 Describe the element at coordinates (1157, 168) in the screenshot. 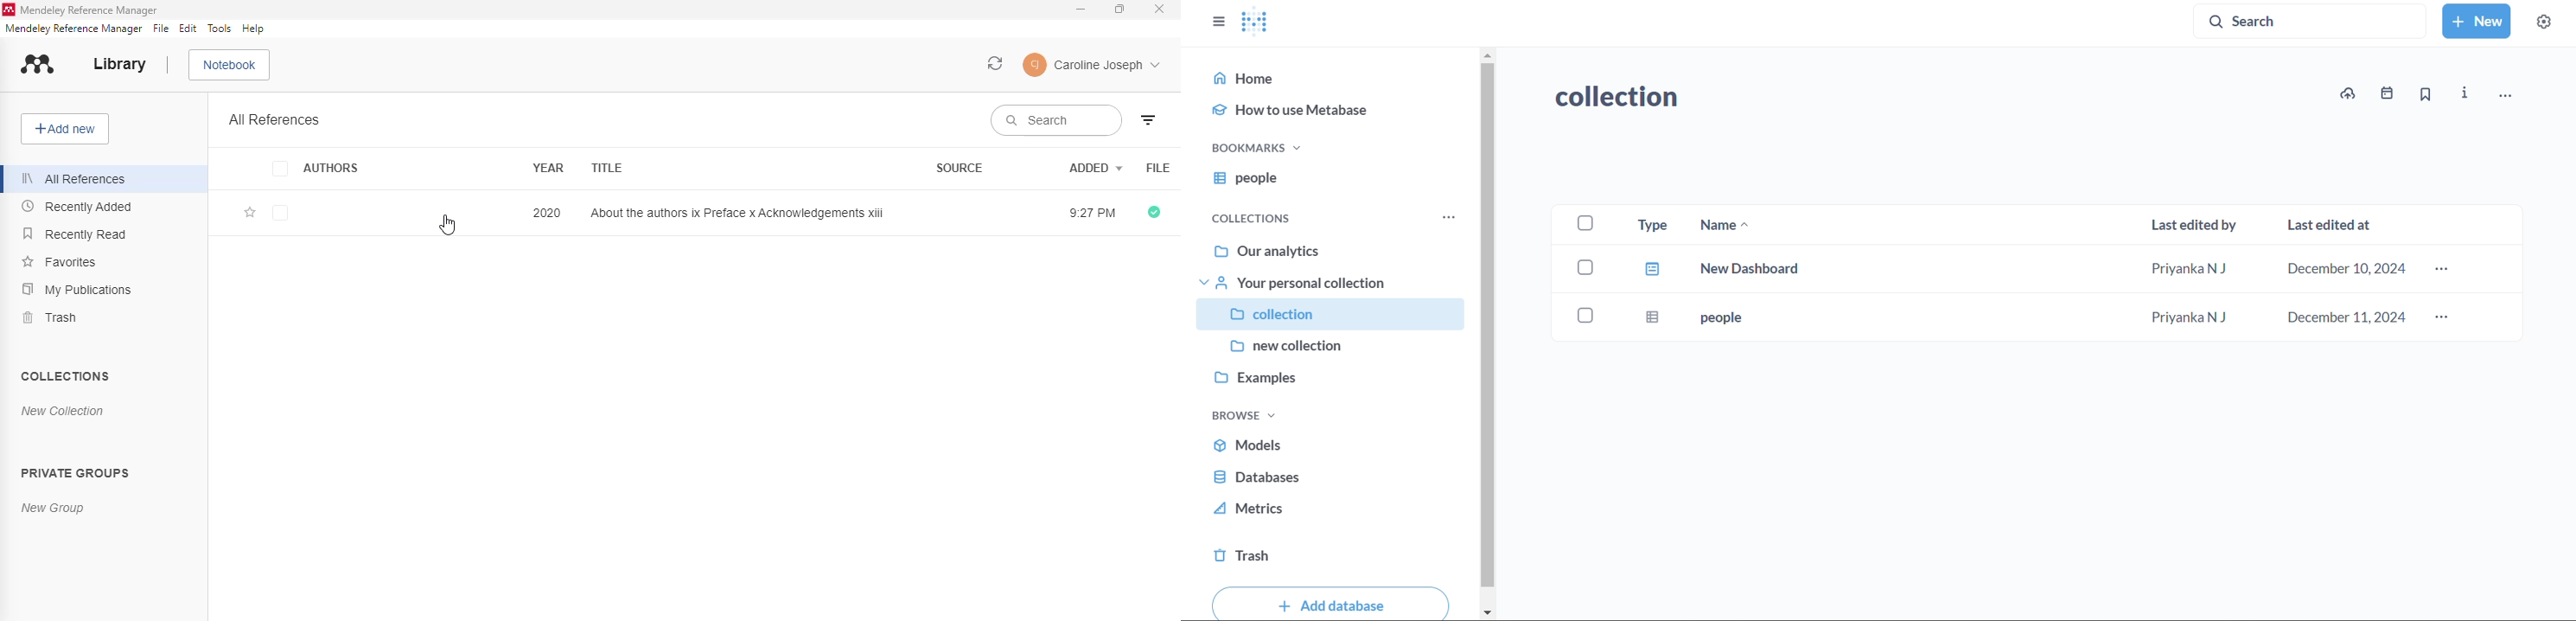

I see `file` at that location.